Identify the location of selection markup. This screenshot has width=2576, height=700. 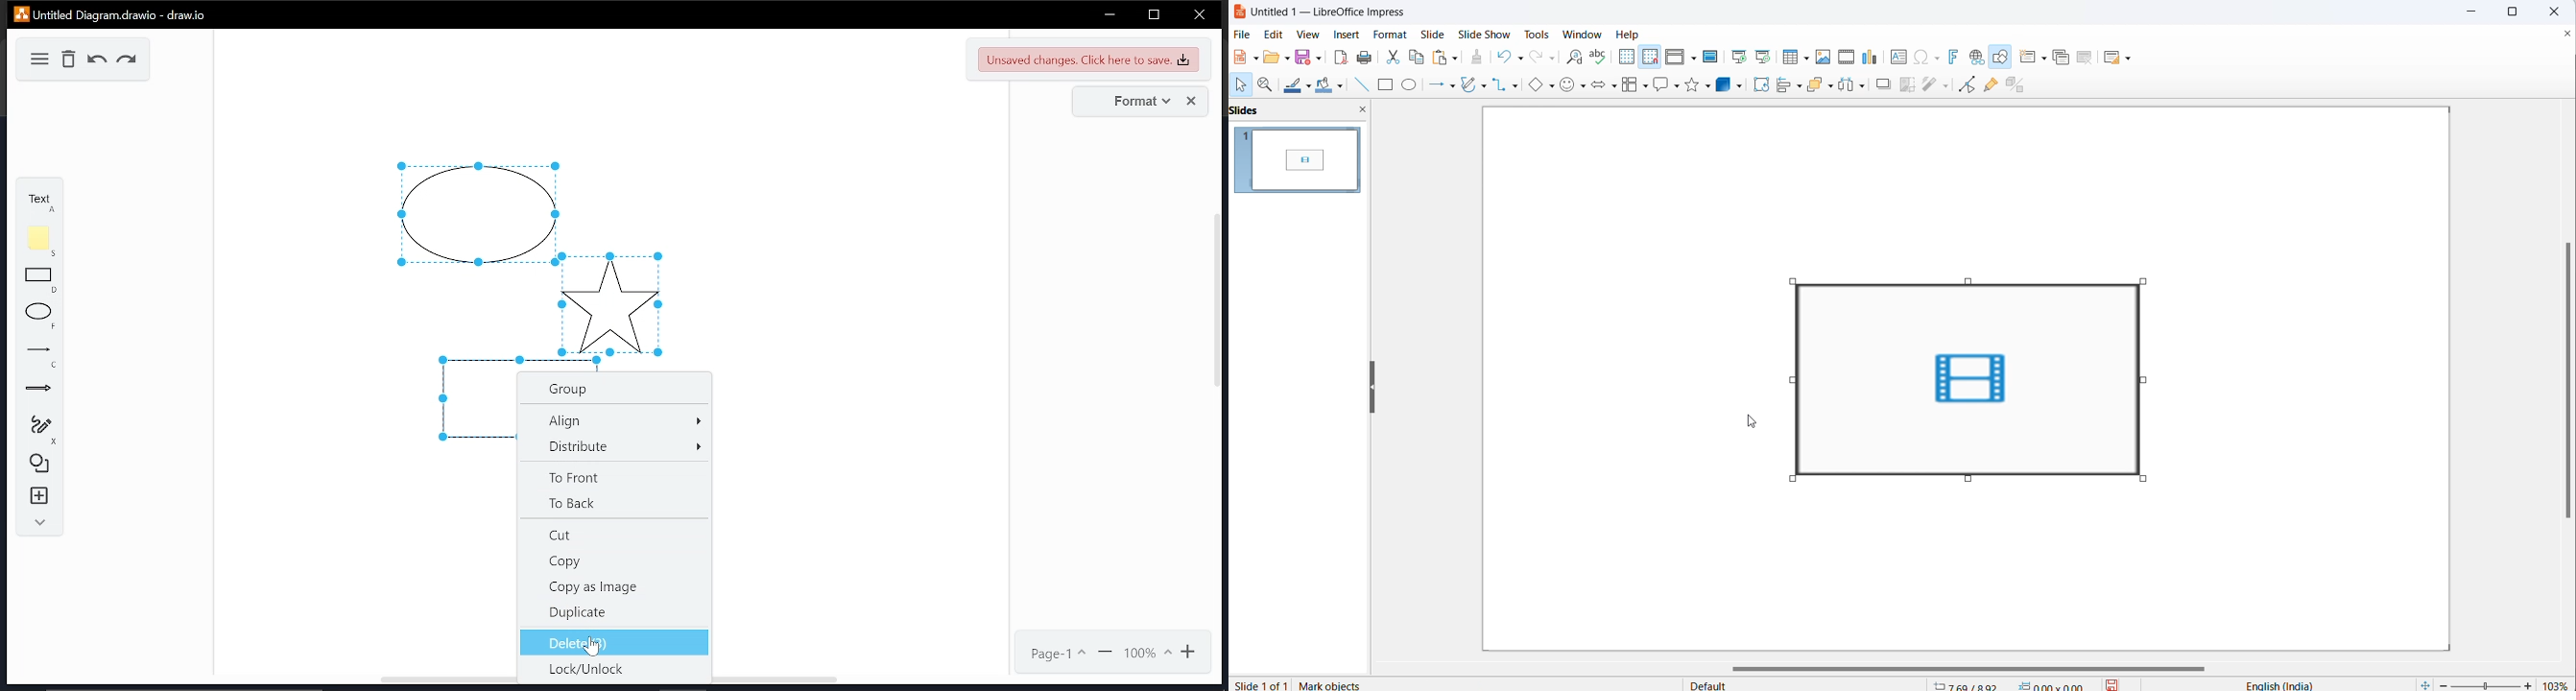
(1790, 380).